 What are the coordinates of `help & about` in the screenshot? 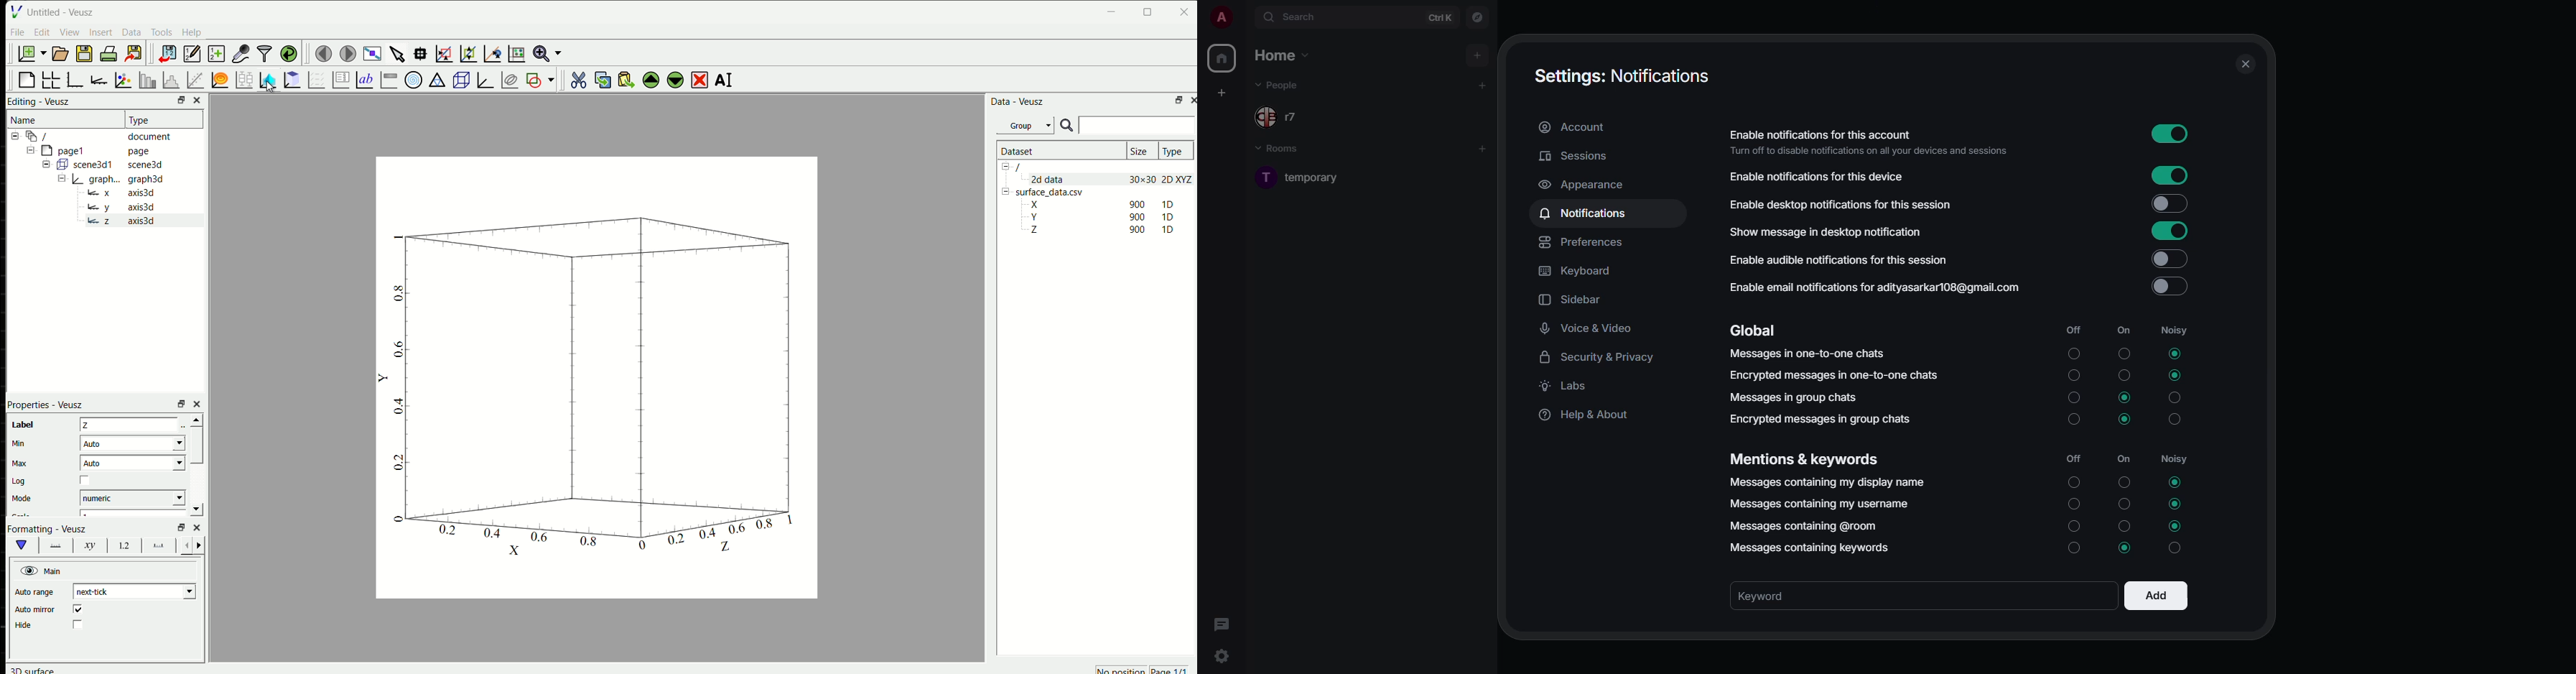 It's located at (1587, 416).